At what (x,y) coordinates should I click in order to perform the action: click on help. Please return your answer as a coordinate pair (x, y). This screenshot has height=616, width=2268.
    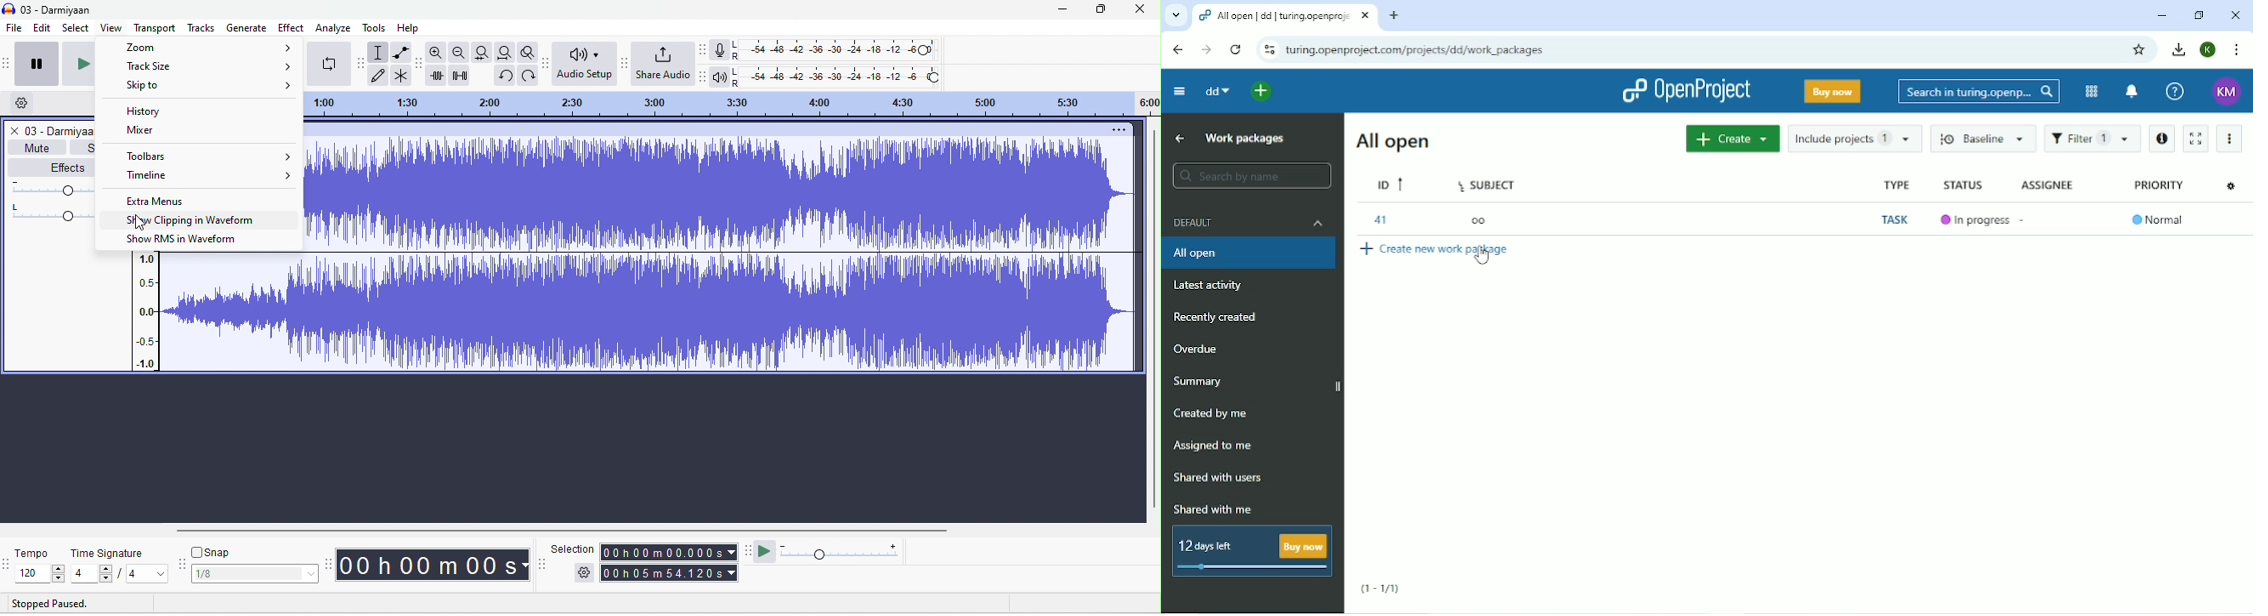
    Looking at the image, I should click on (410, 28).